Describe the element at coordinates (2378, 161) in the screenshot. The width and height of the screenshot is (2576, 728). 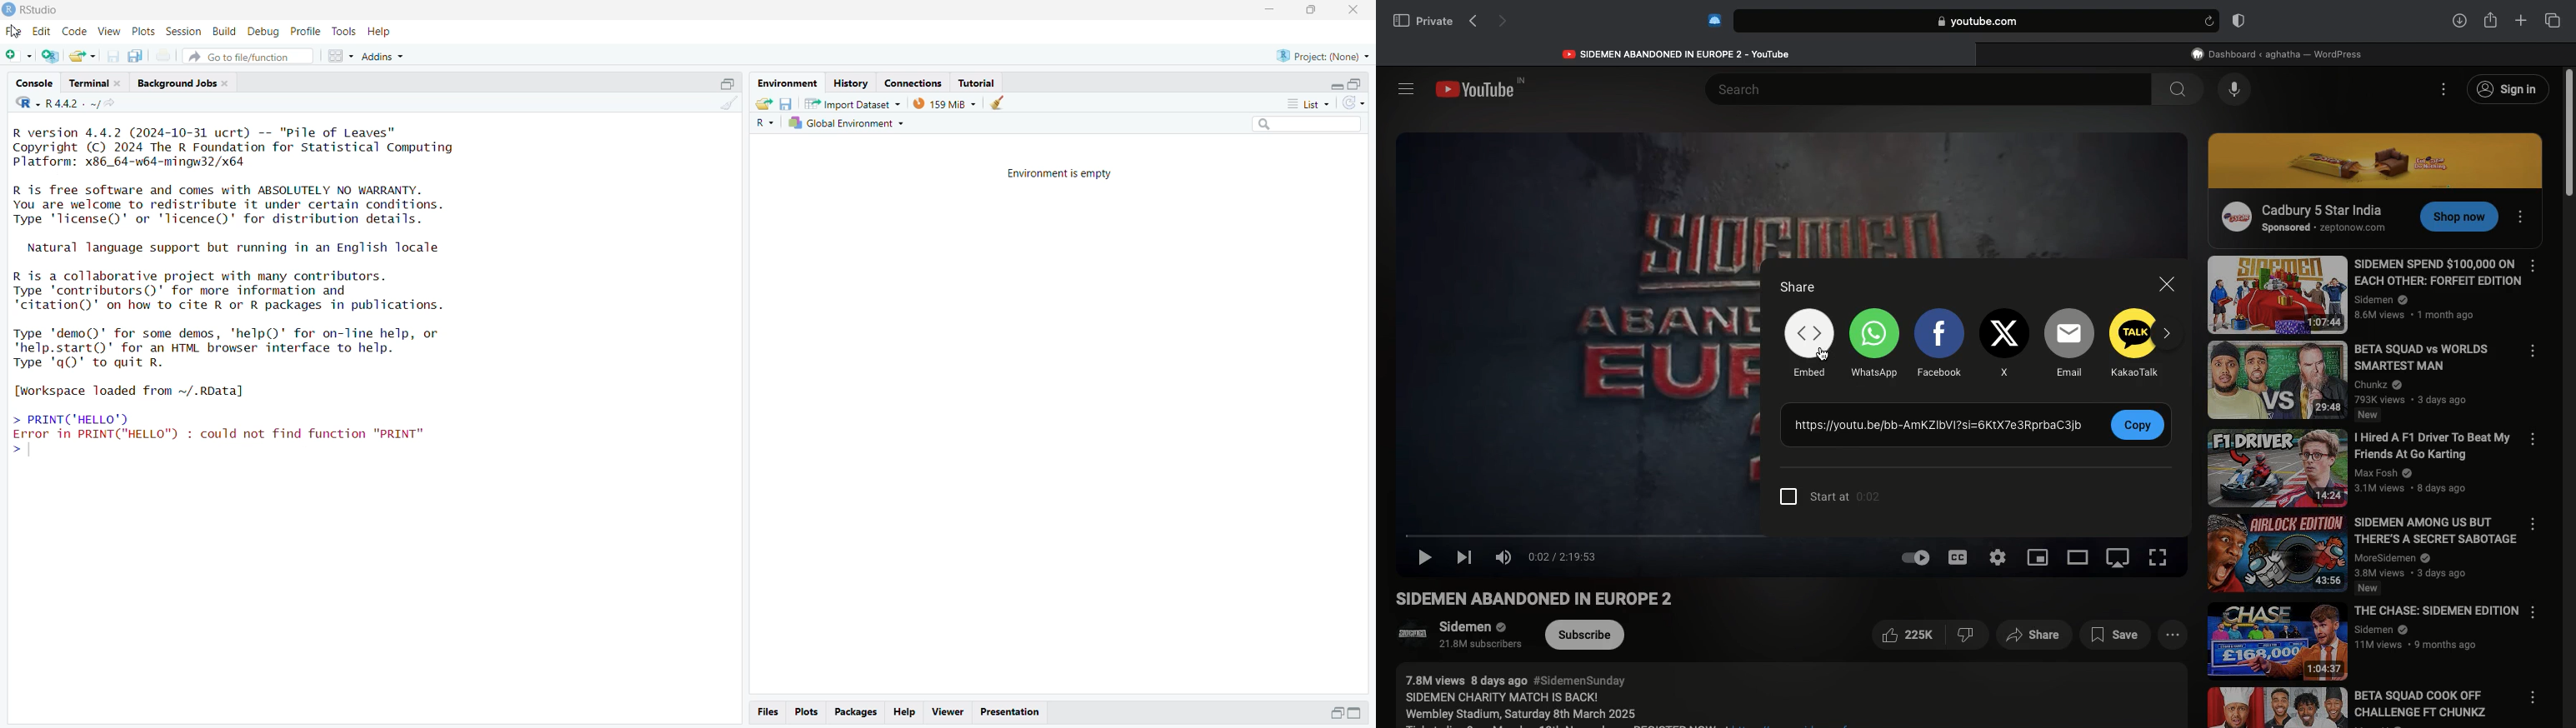
I see `Ad` at that location.